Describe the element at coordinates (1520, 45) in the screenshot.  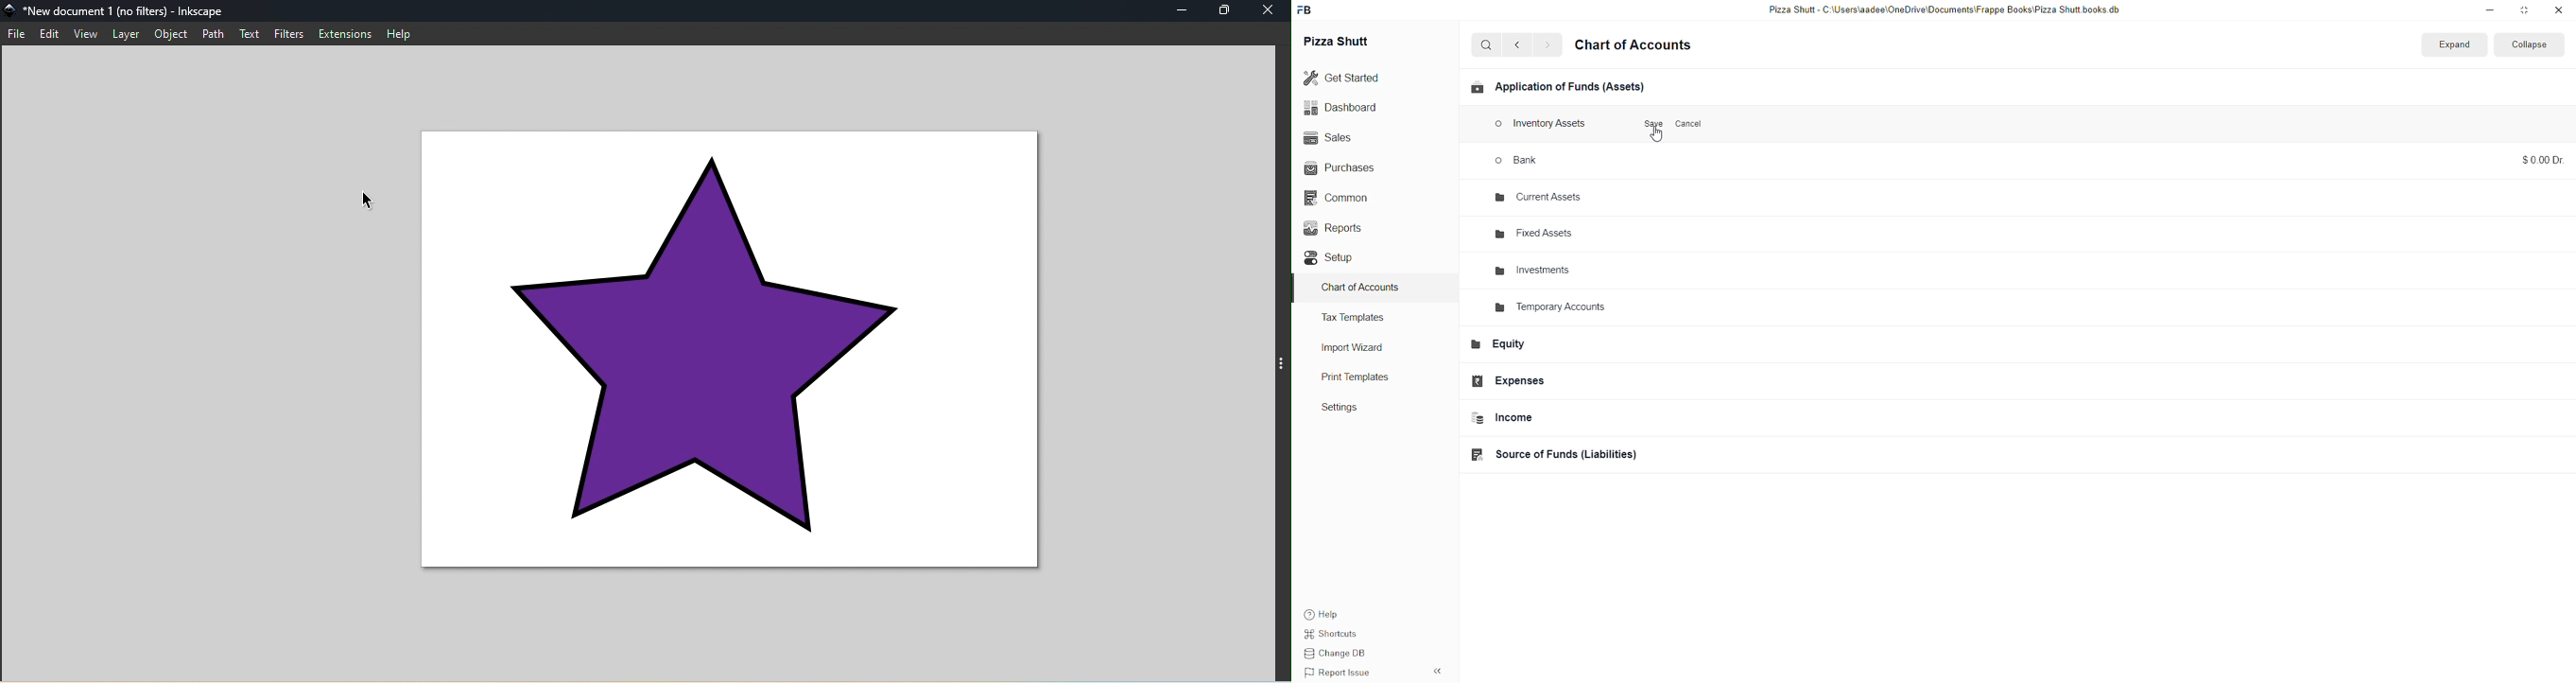
I see `go back ` at that location.